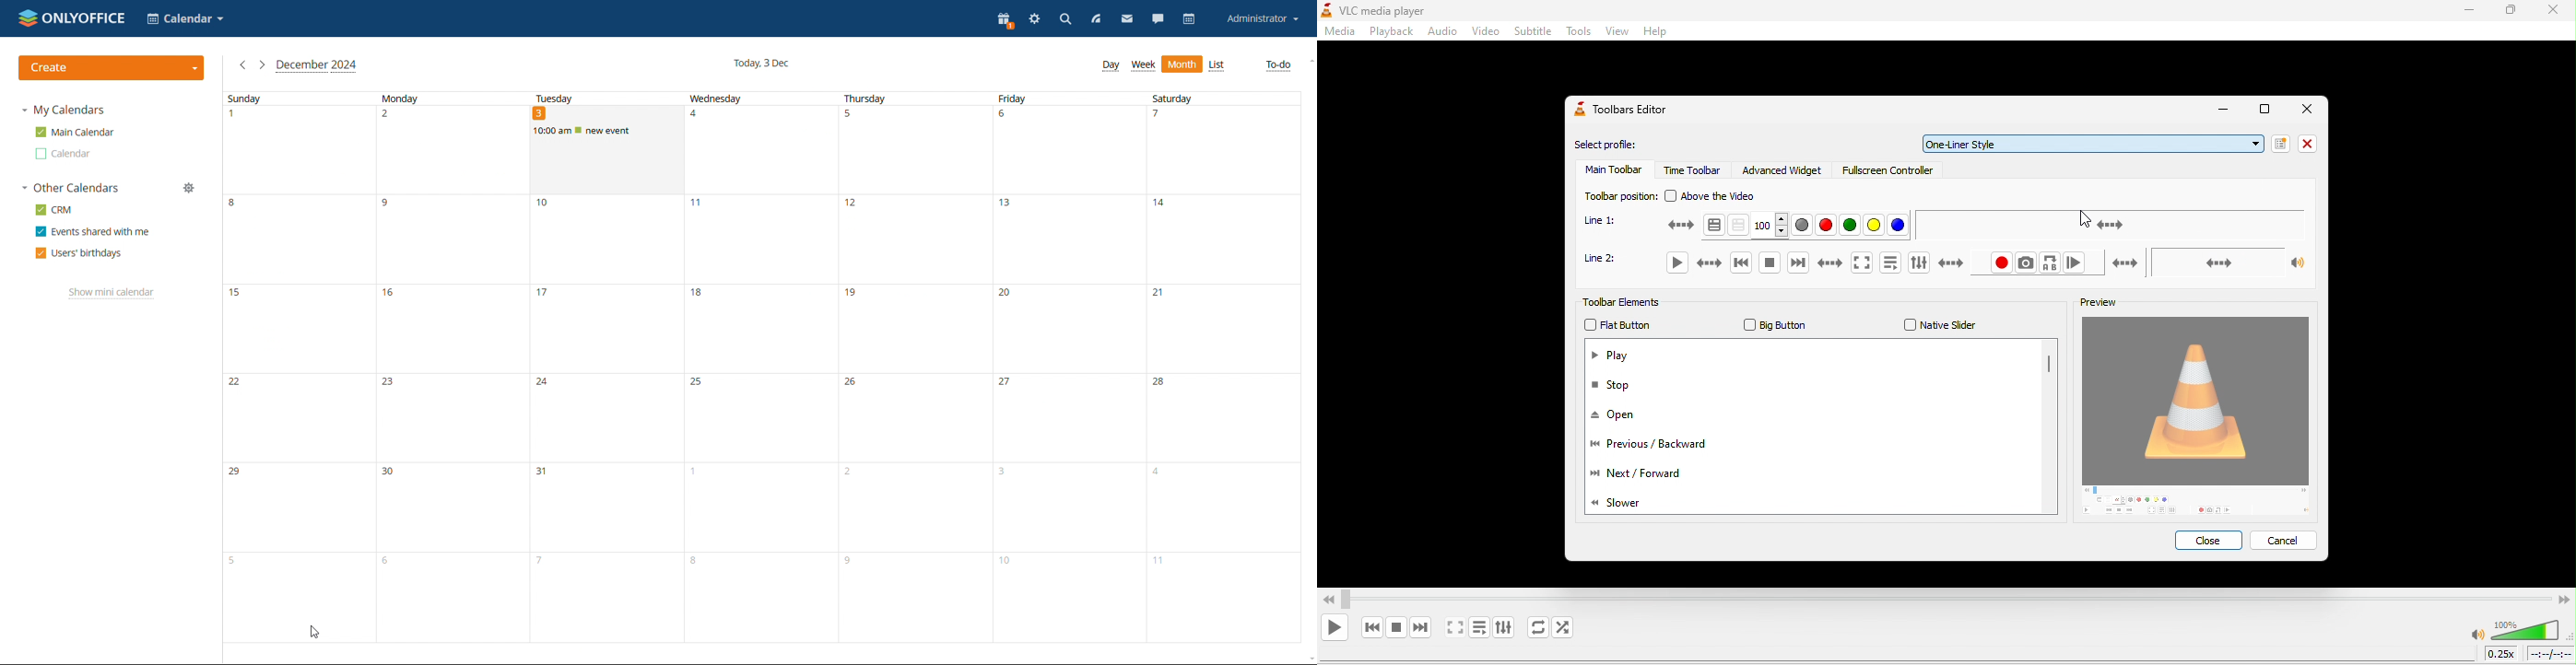 This screenshot has height=672, width=2576. What do you see at coordinates (2076, 262) in the screenshot?
I see `frame by frame` at bounding box center [2076, 262].